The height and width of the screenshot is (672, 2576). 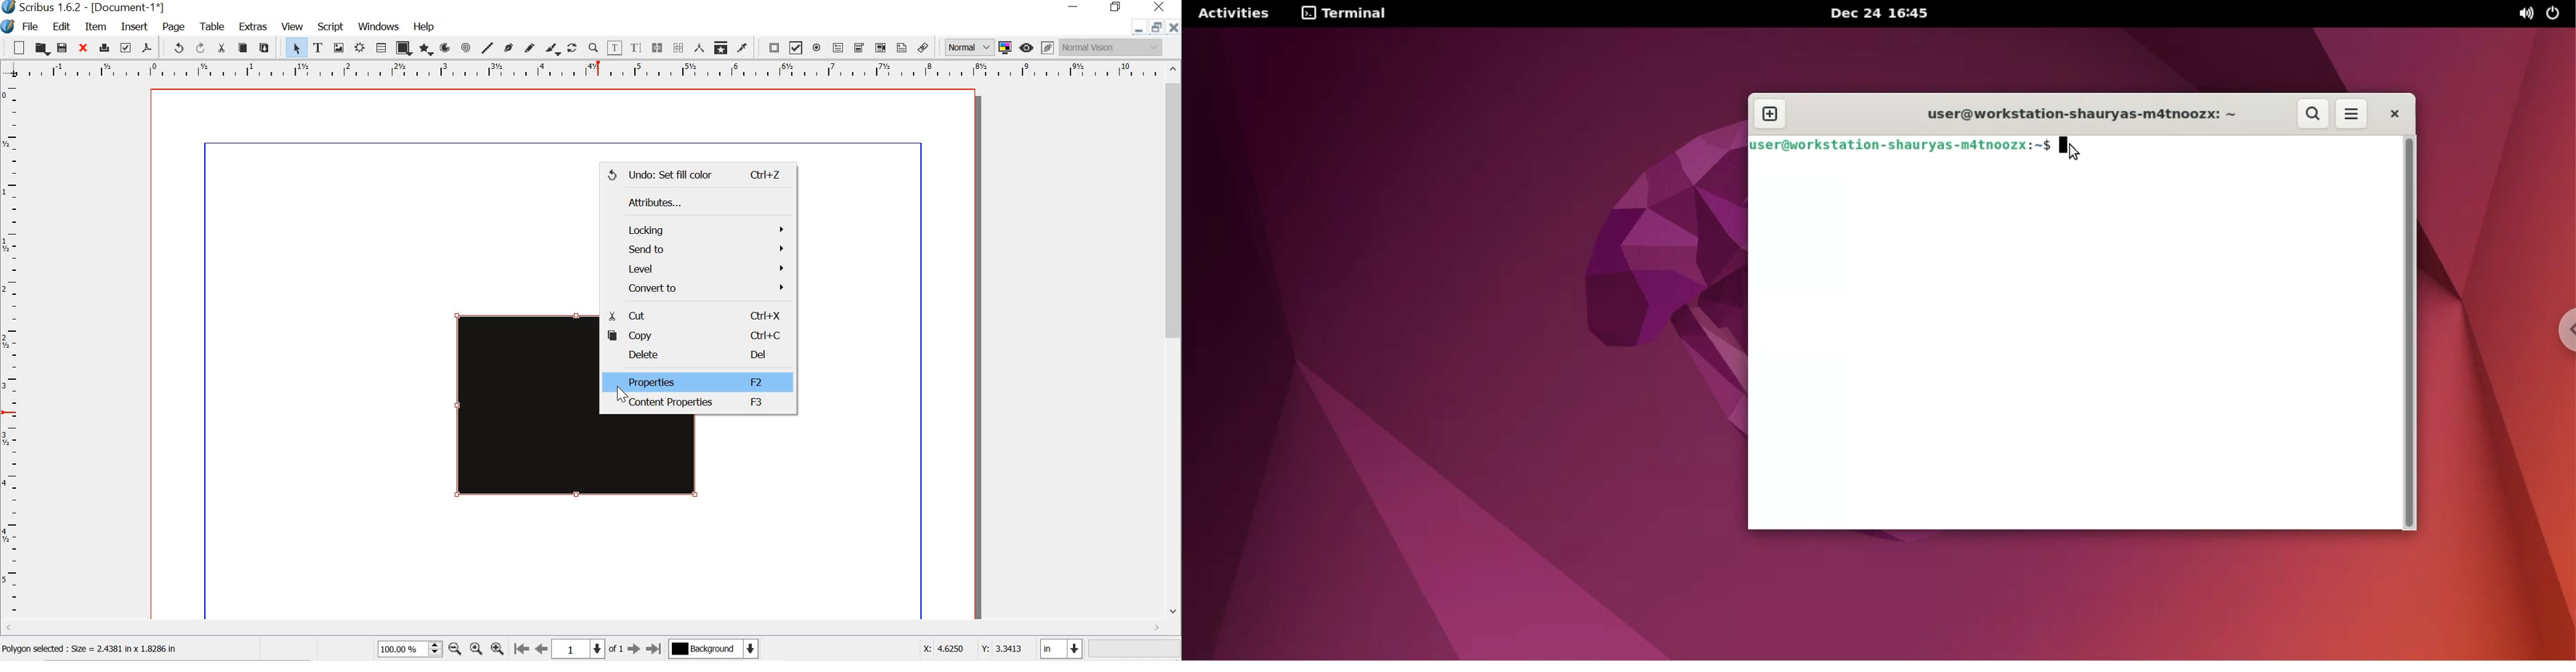 I want to click on locking, so click(x=698, y=228).